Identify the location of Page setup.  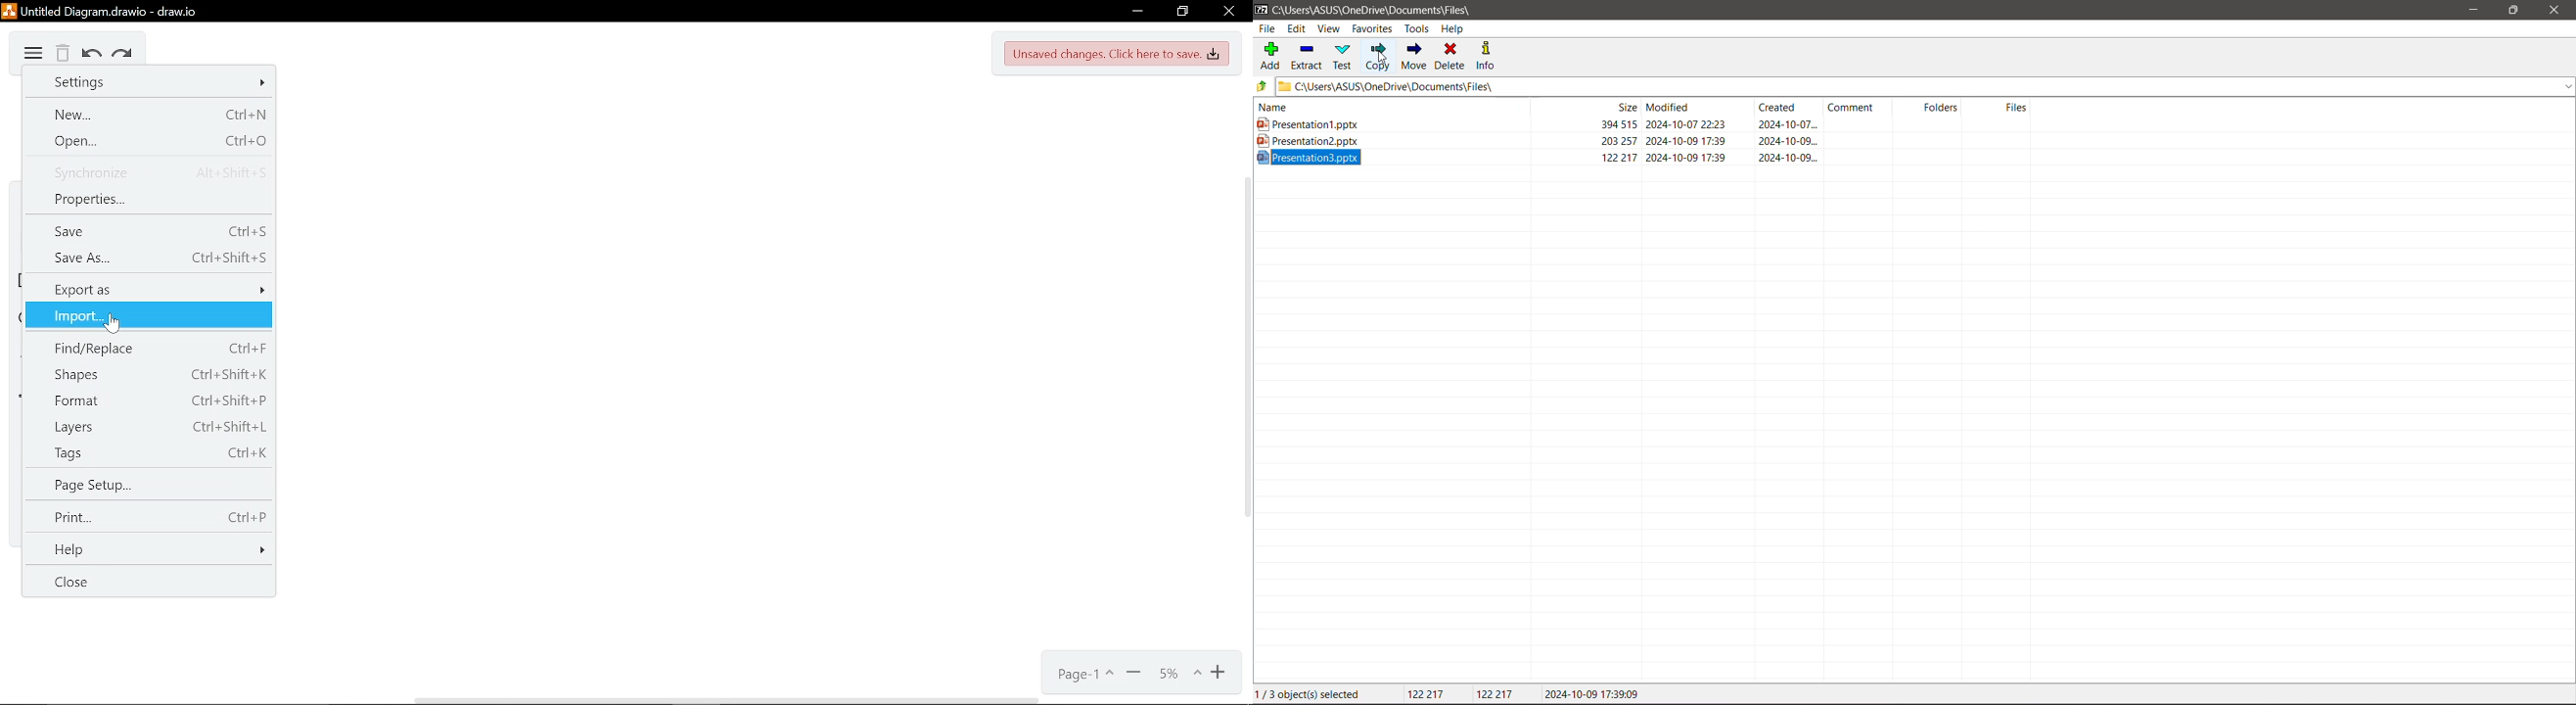
(143, 484).